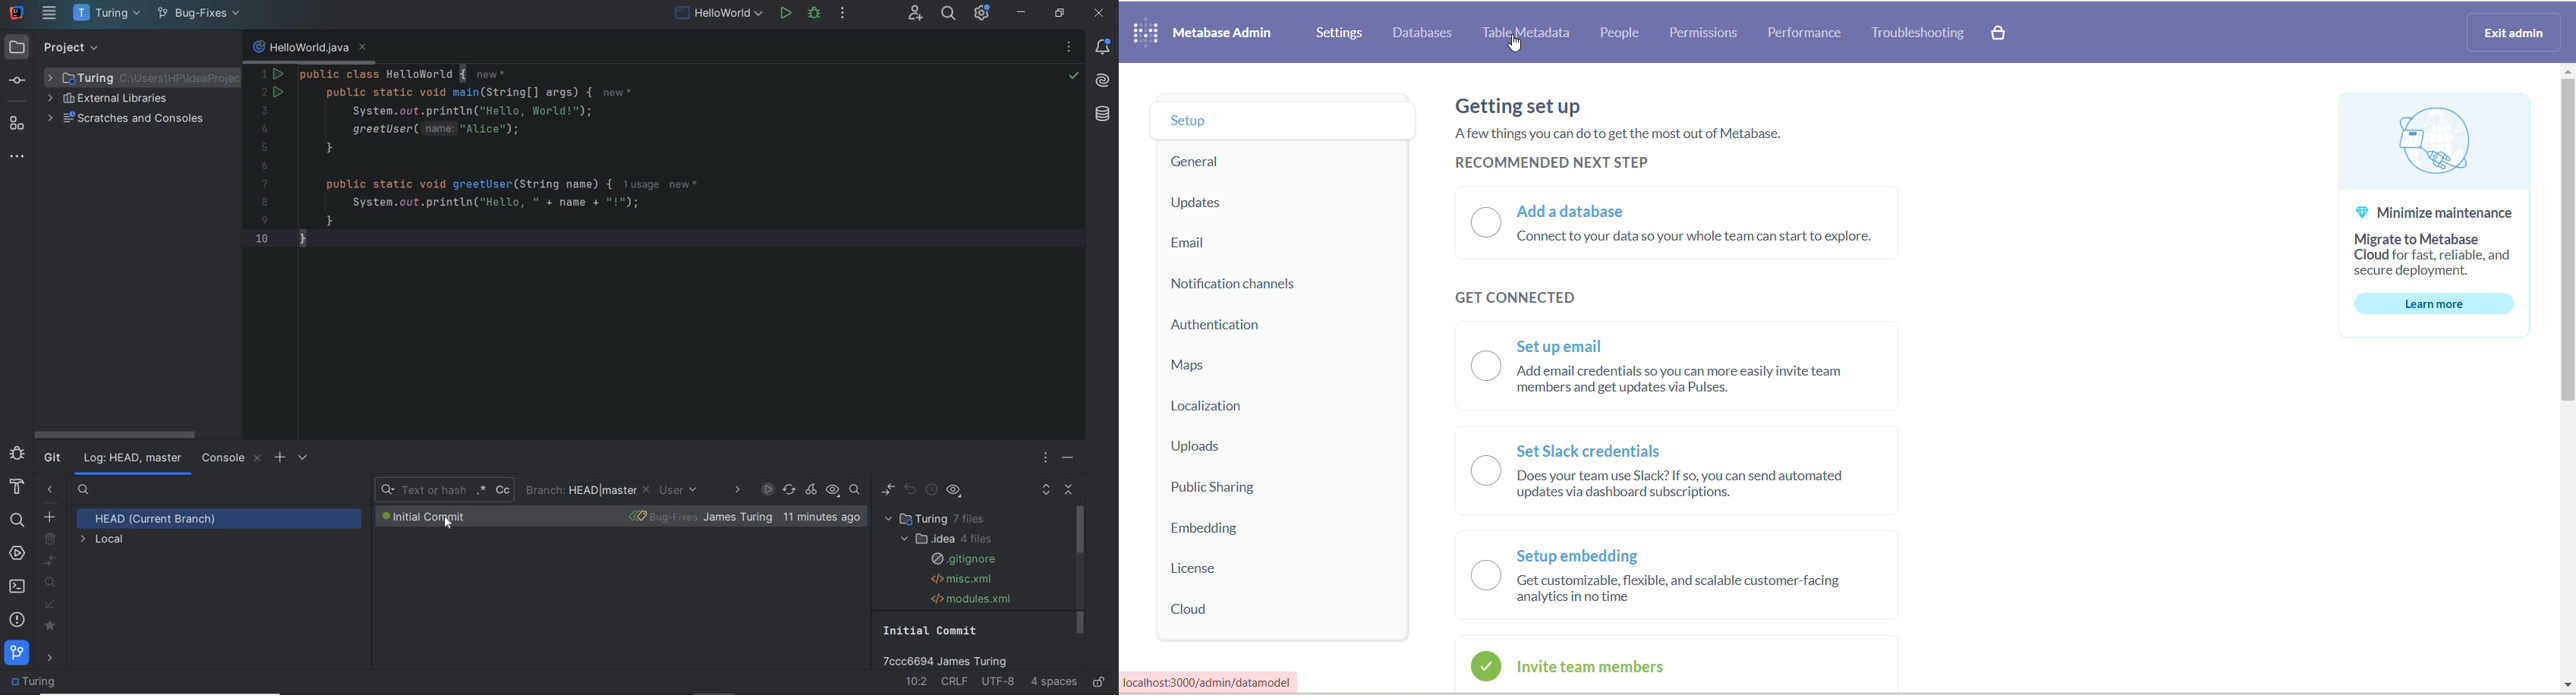  Describe the element at coordinates (1717, 212) in the screenshot. I see `add a database ` at that location.